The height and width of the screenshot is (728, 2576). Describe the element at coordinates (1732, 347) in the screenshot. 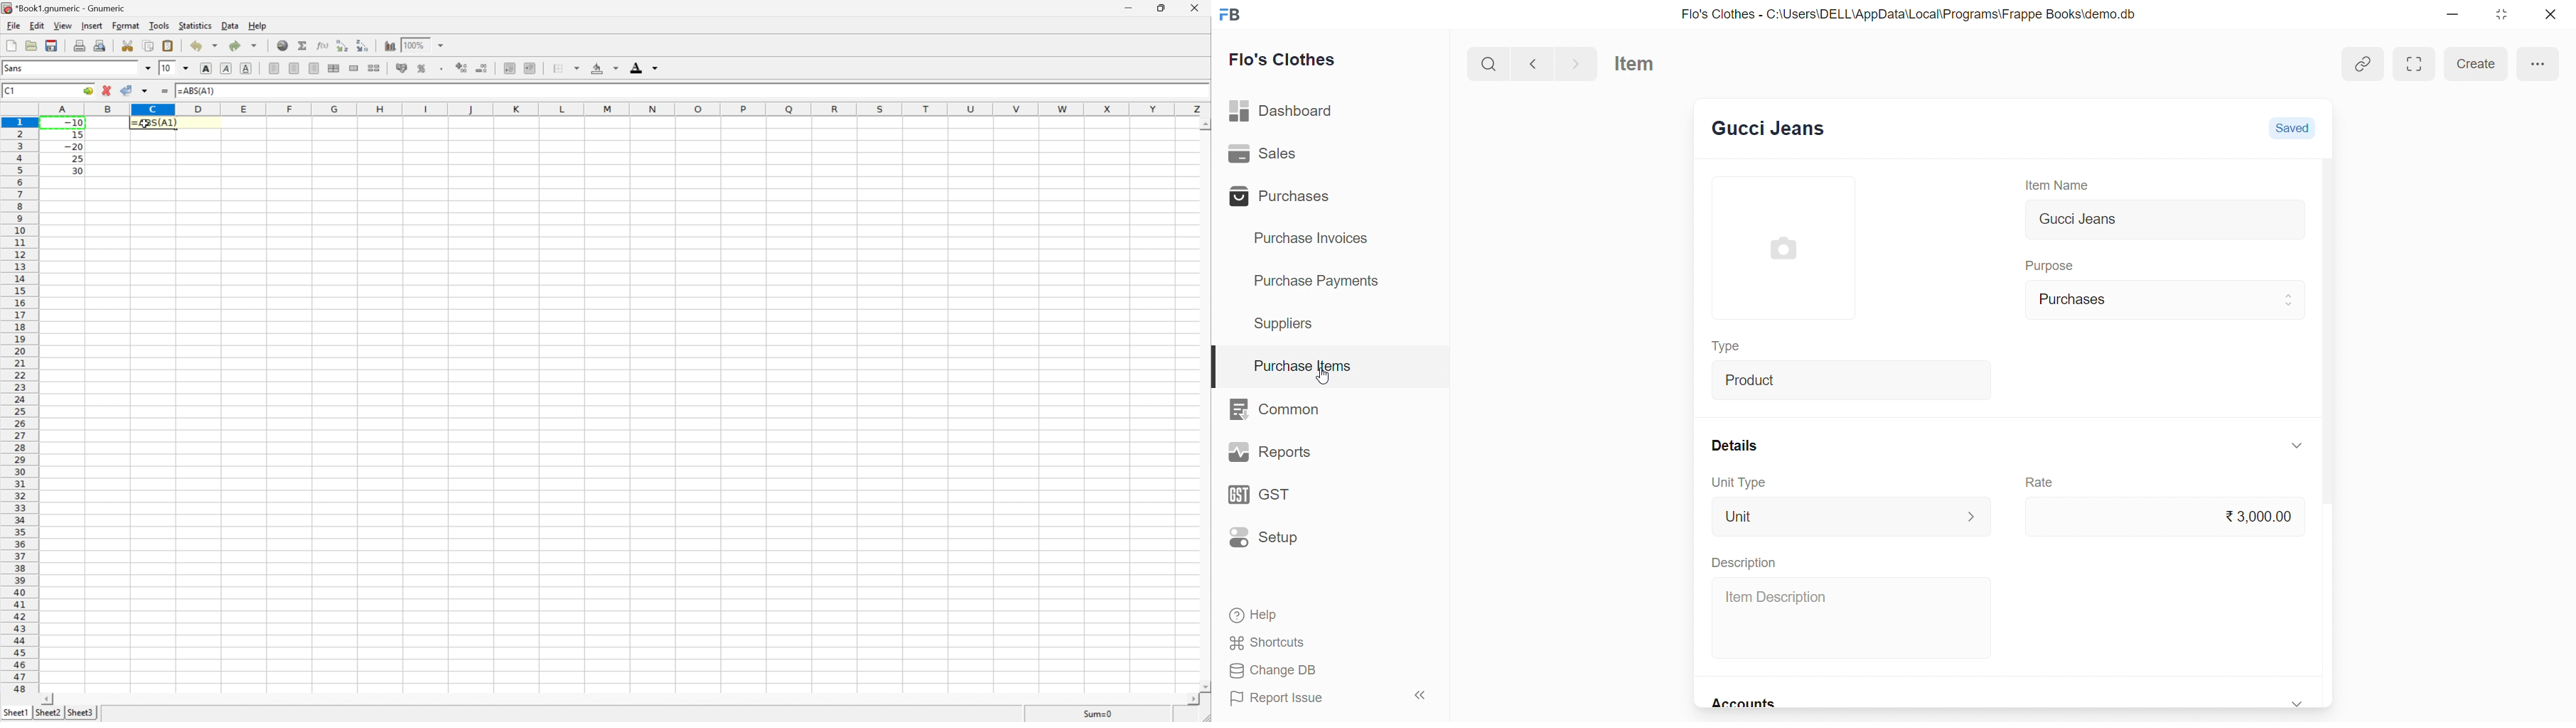

I see `Type` at that location.